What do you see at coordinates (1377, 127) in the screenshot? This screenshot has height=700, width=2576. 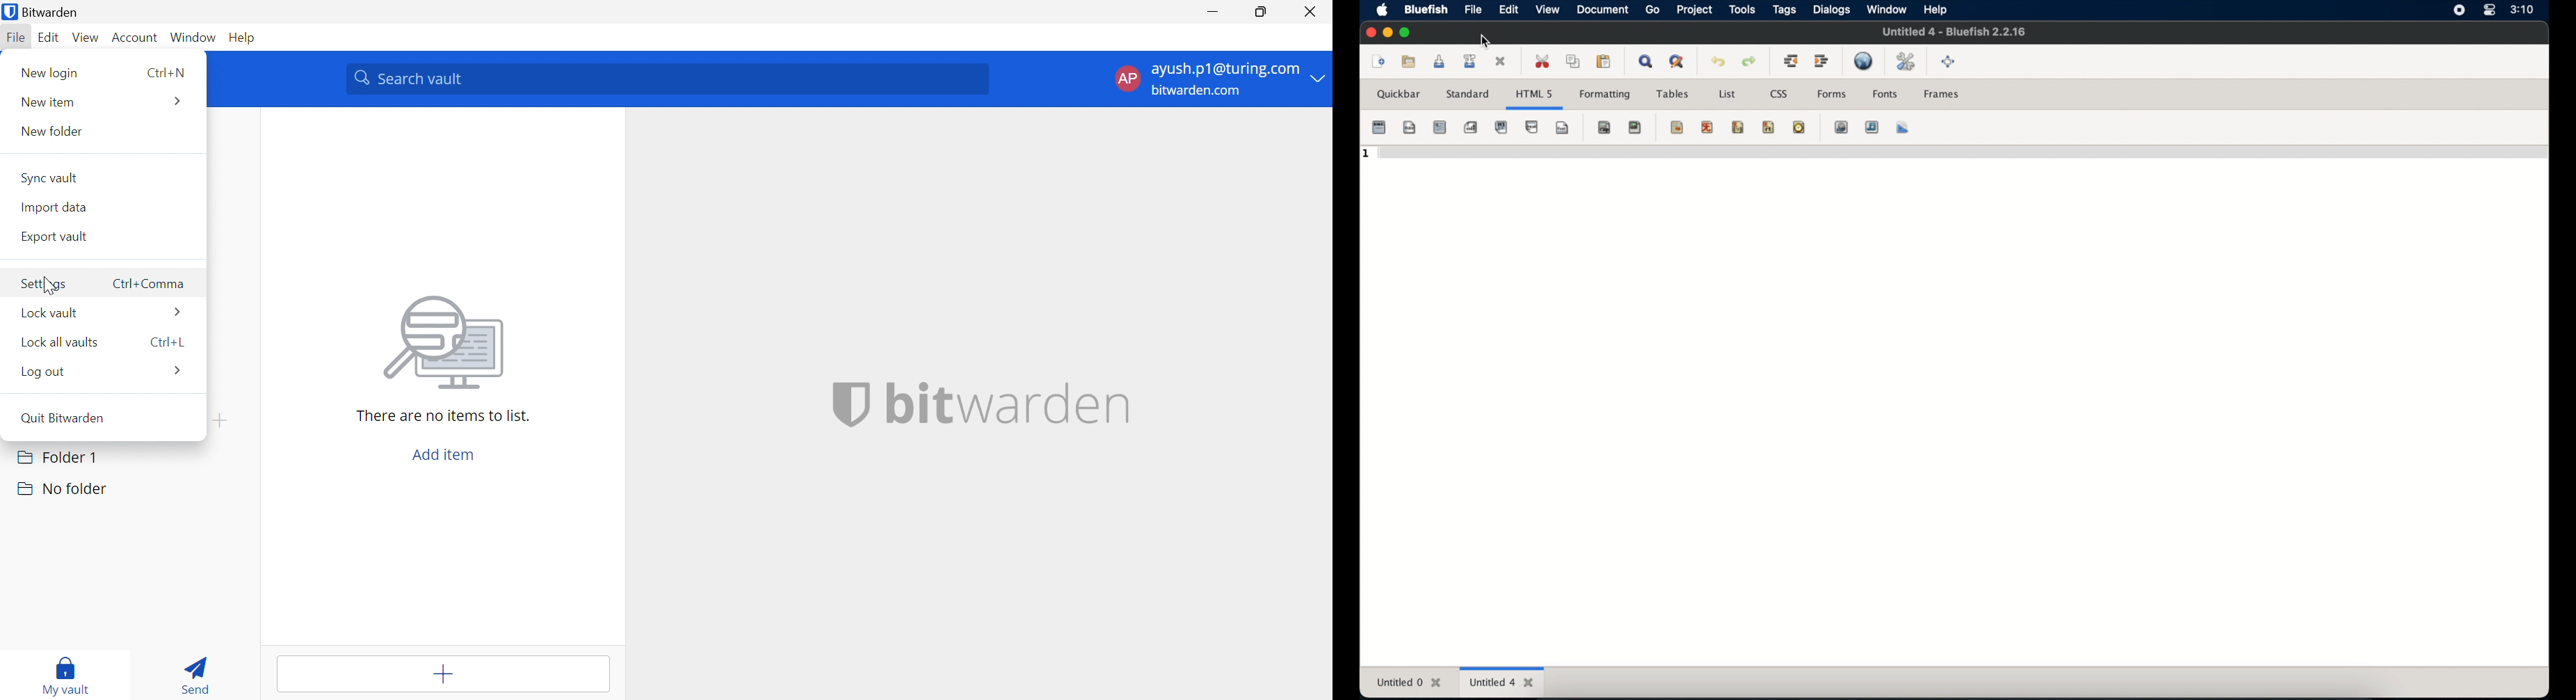 I see `quick start` at bounding box center [1377, 127].